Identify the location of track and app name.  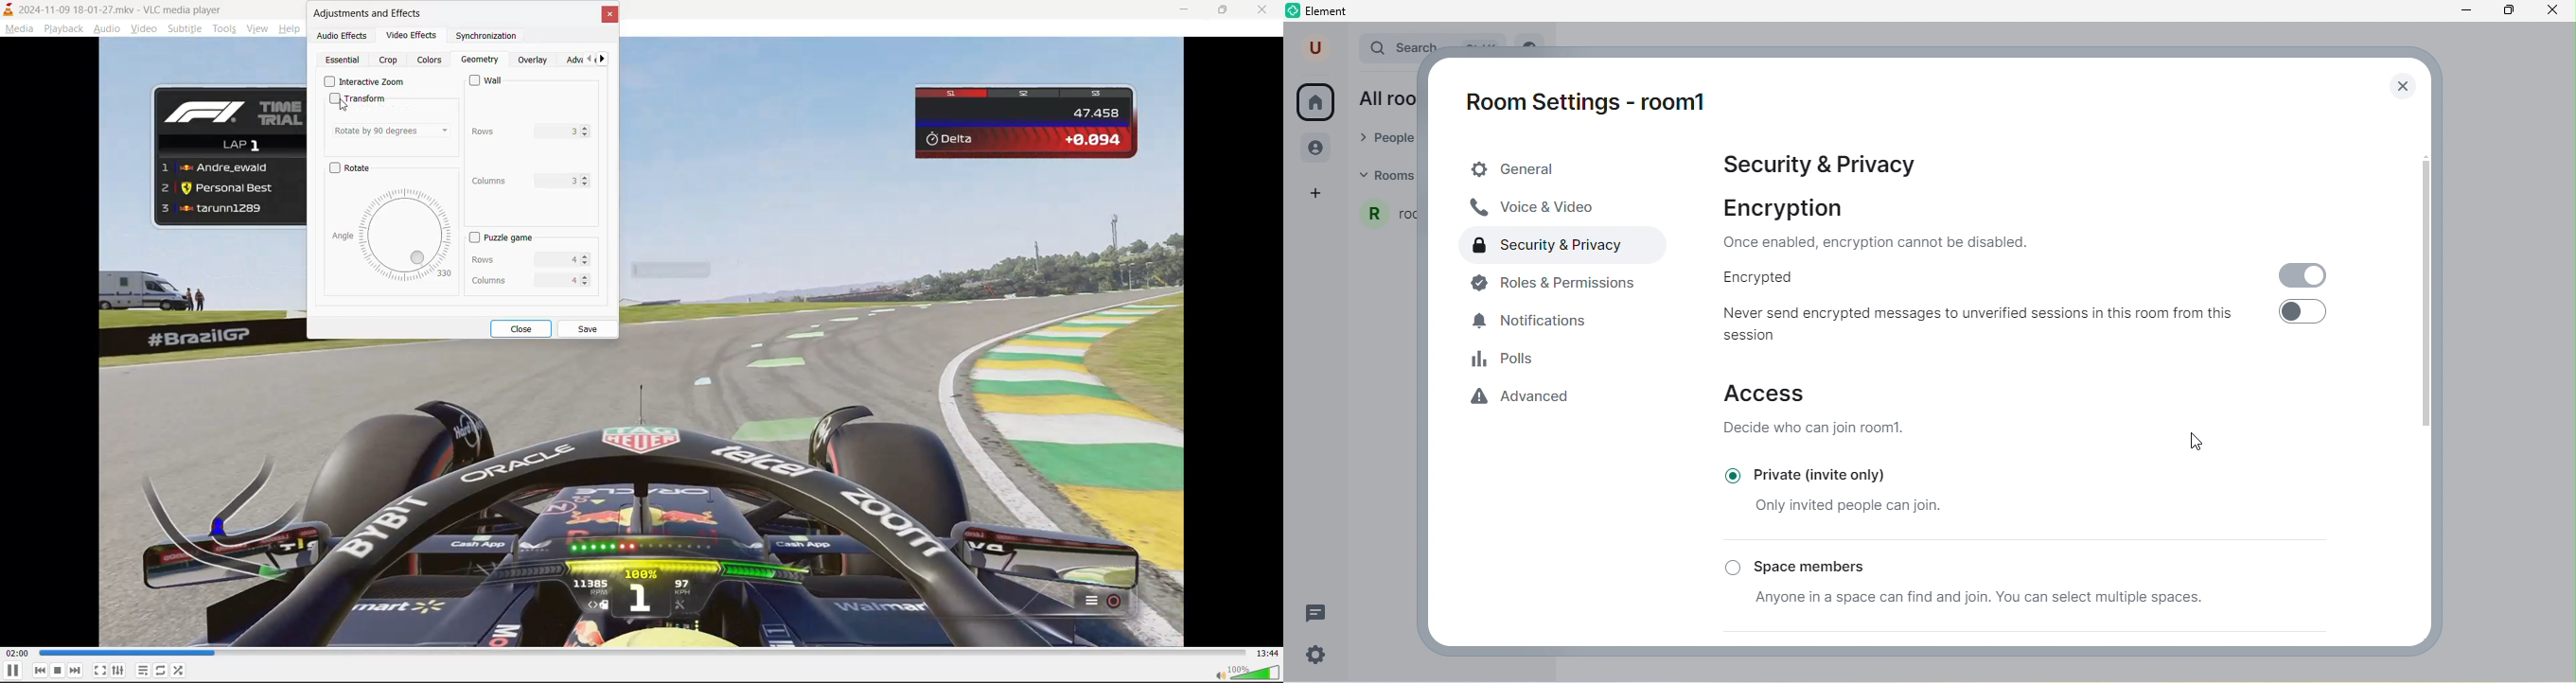
(114, 8).